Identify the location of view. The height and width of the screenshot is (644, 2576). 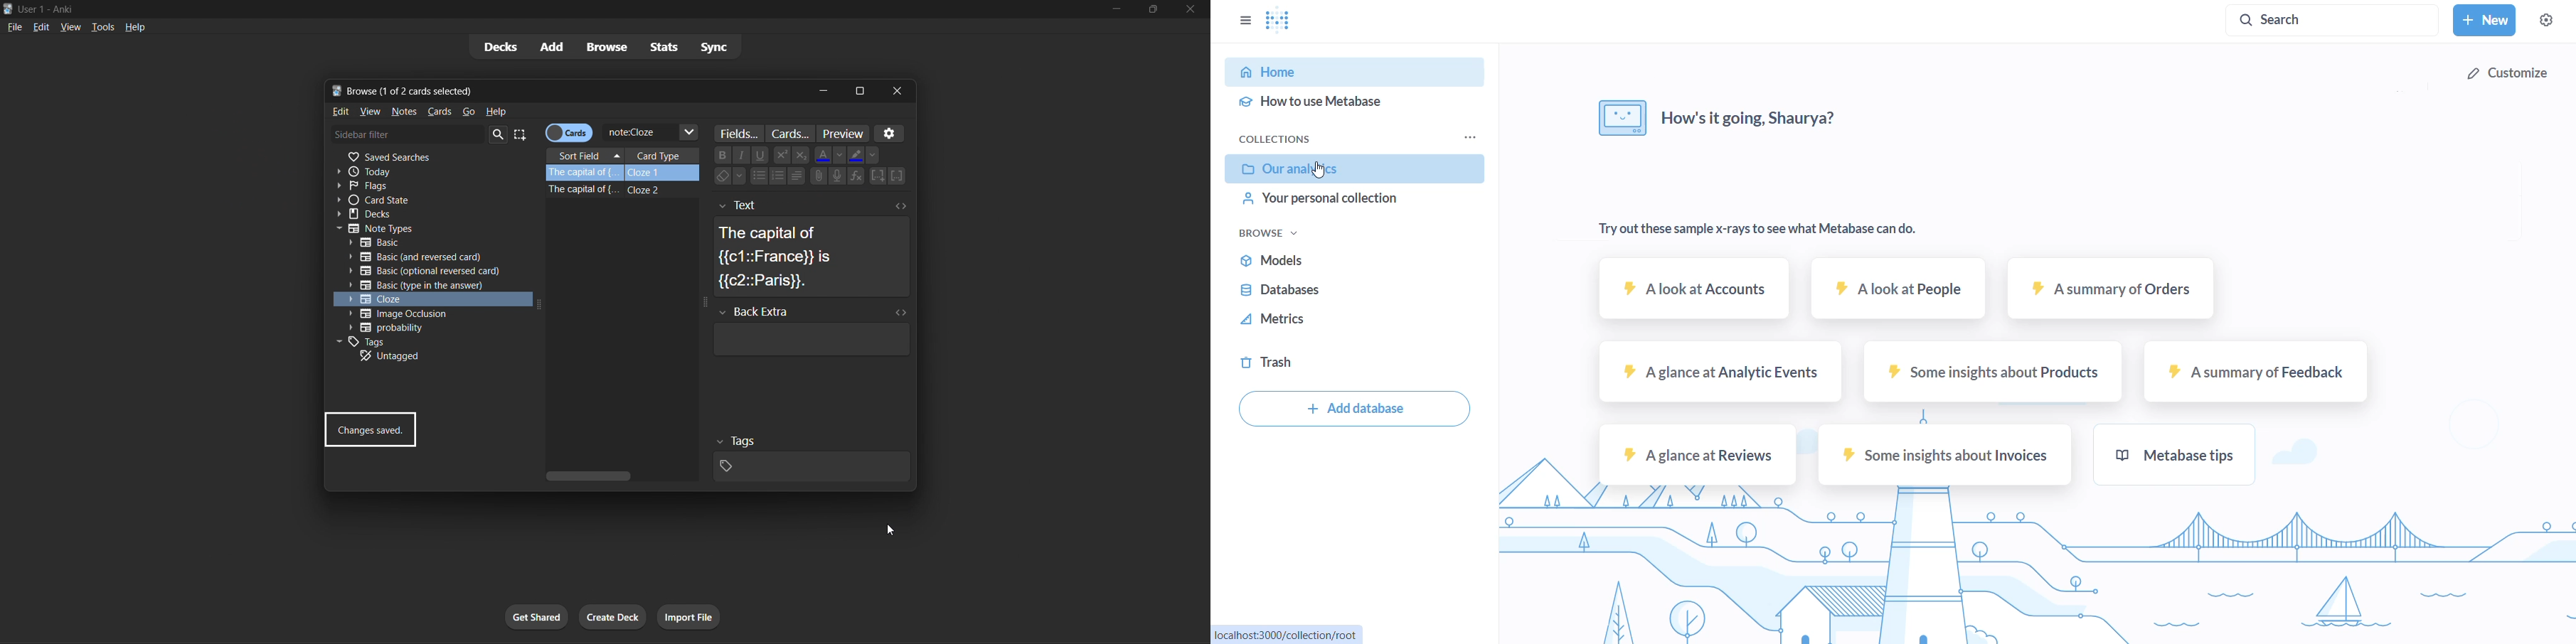
(71, 26).